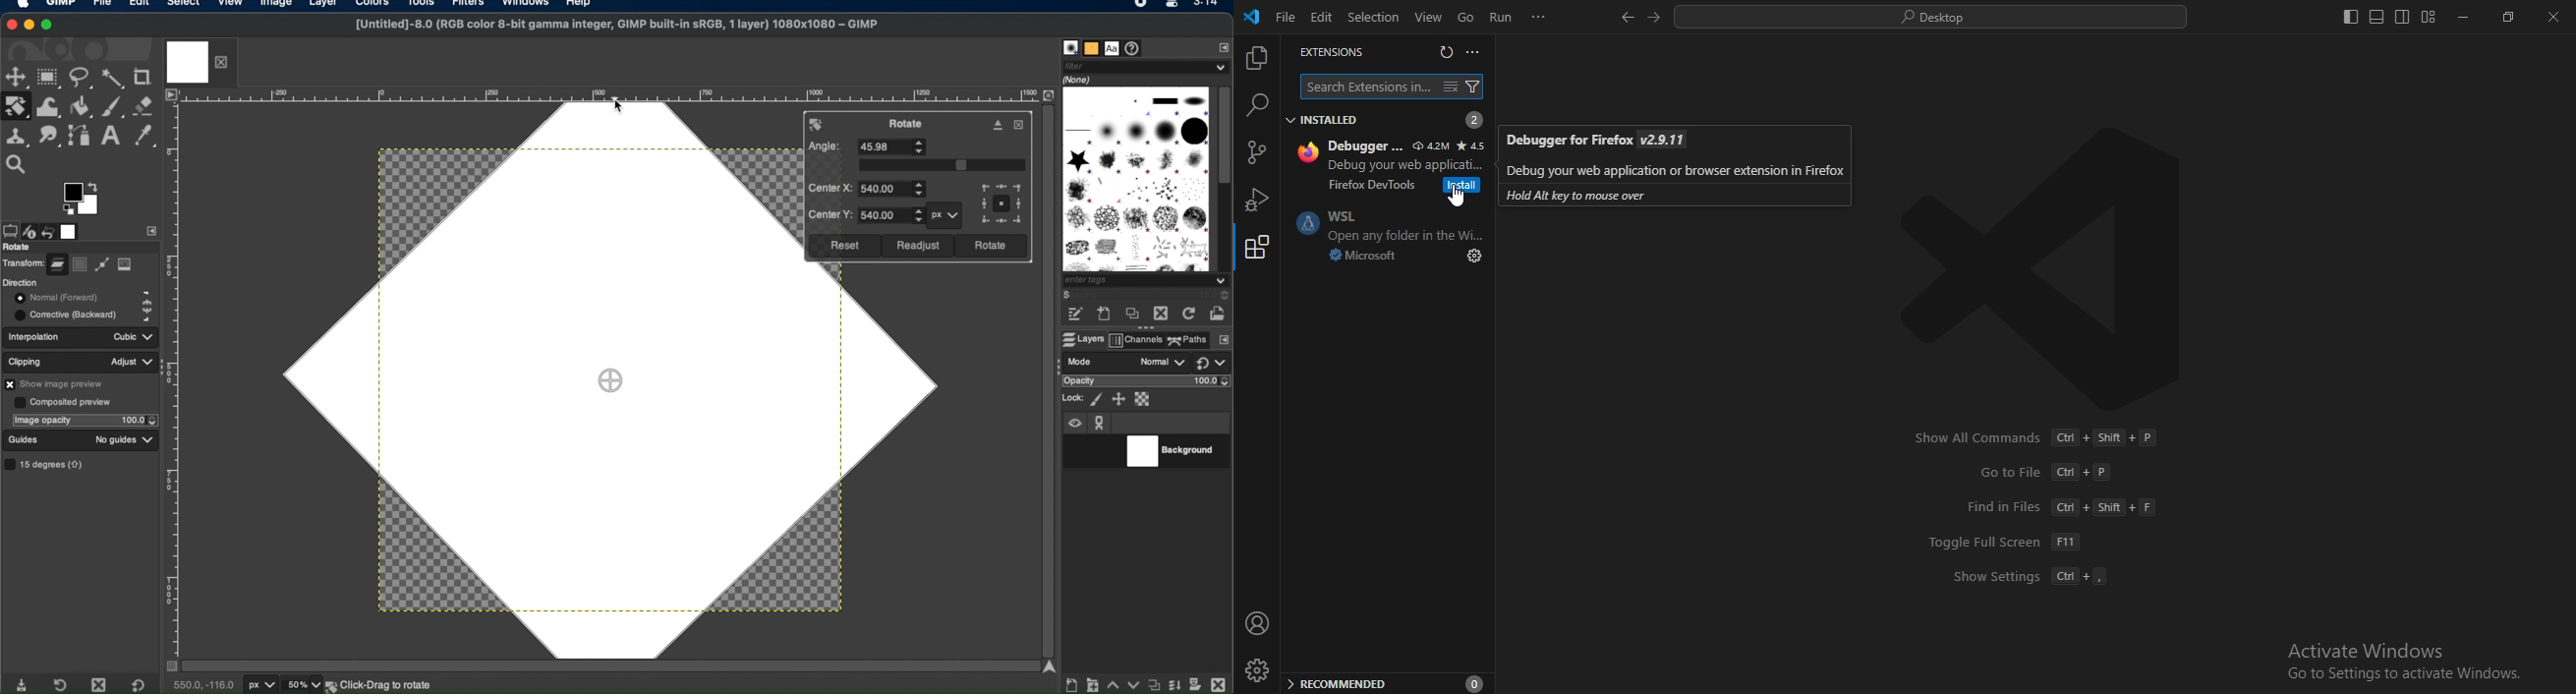 The width and height of the screenshot is (2576, 700). I want to click on normal forward toggle button, so click(55, 298).